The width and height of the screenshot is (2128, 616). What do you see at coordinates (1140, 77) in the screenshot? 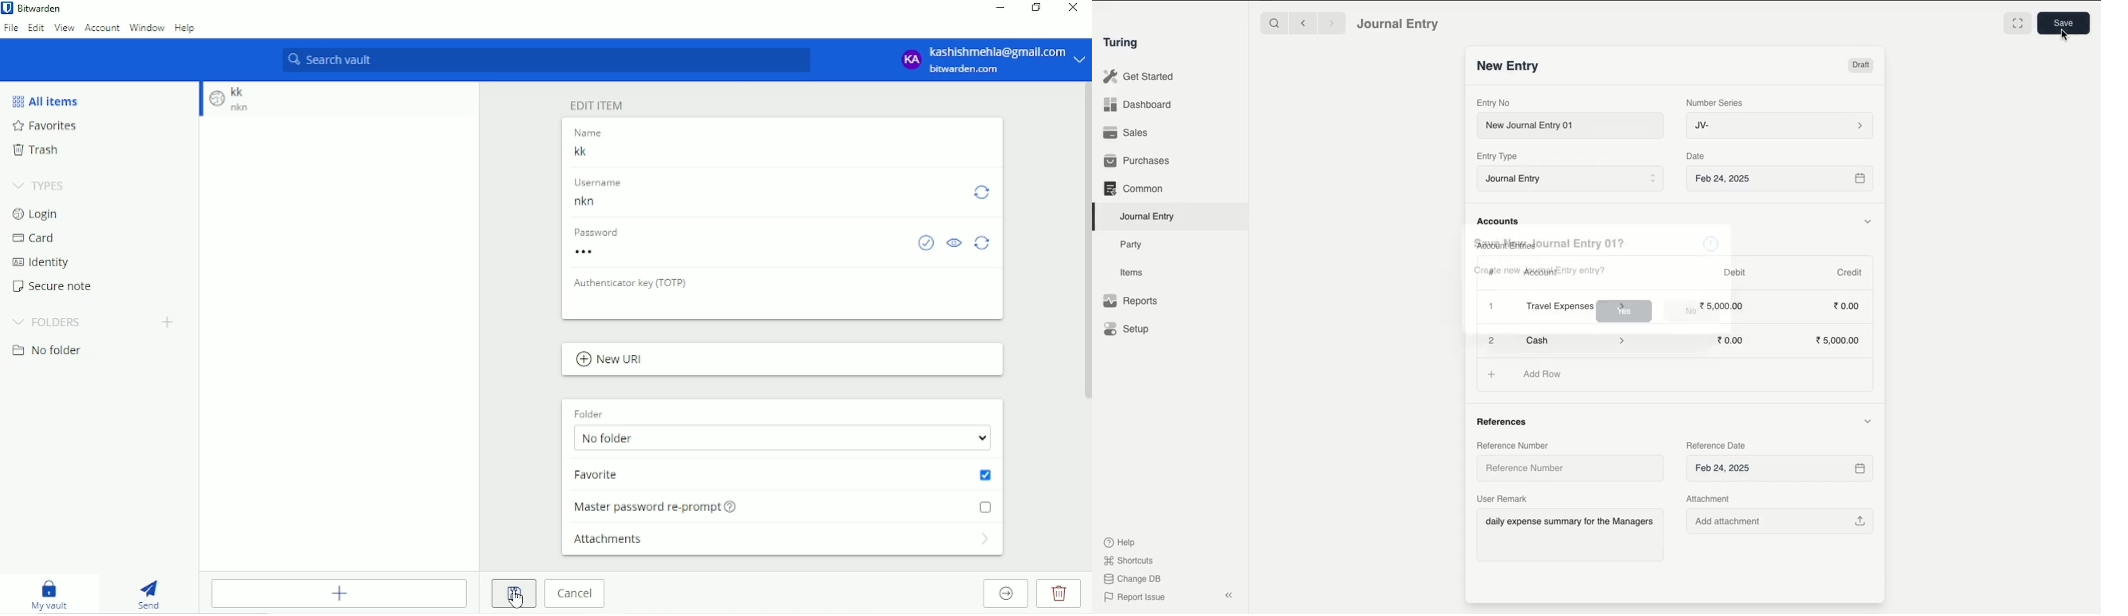
I see `Get Started` at bounding box center [1140, 77].